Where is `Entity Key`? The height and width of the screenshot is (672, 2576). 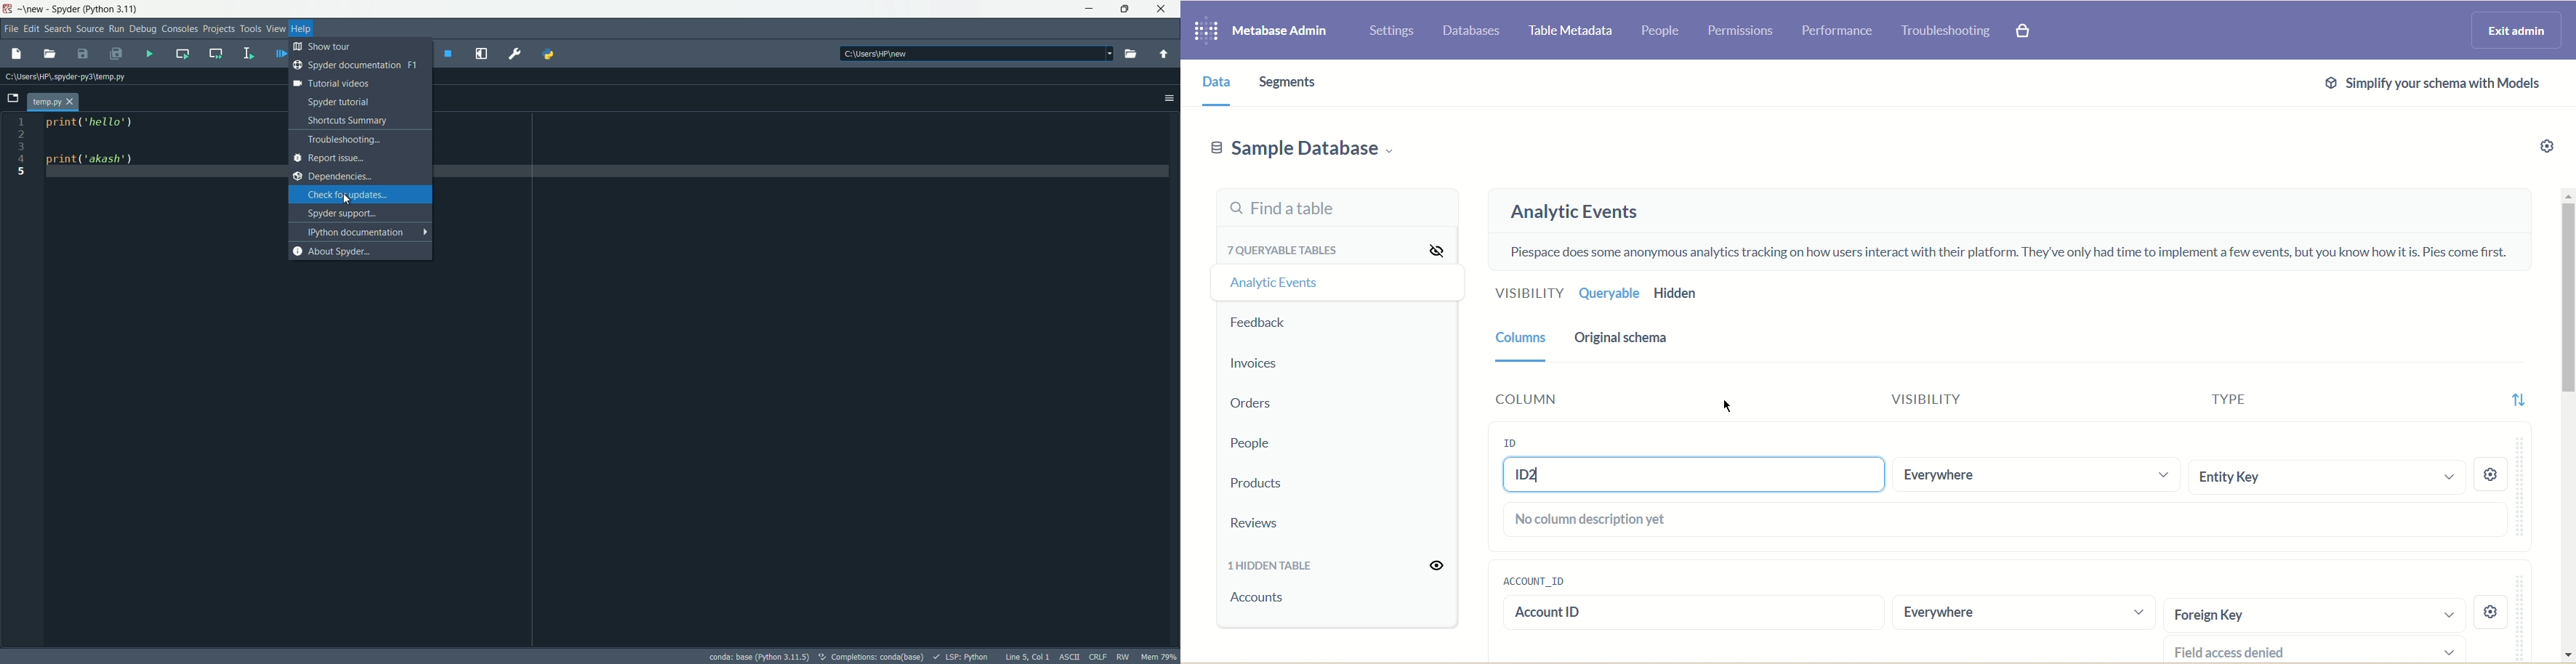
Entity Key is located at coordinates (2326, 478).